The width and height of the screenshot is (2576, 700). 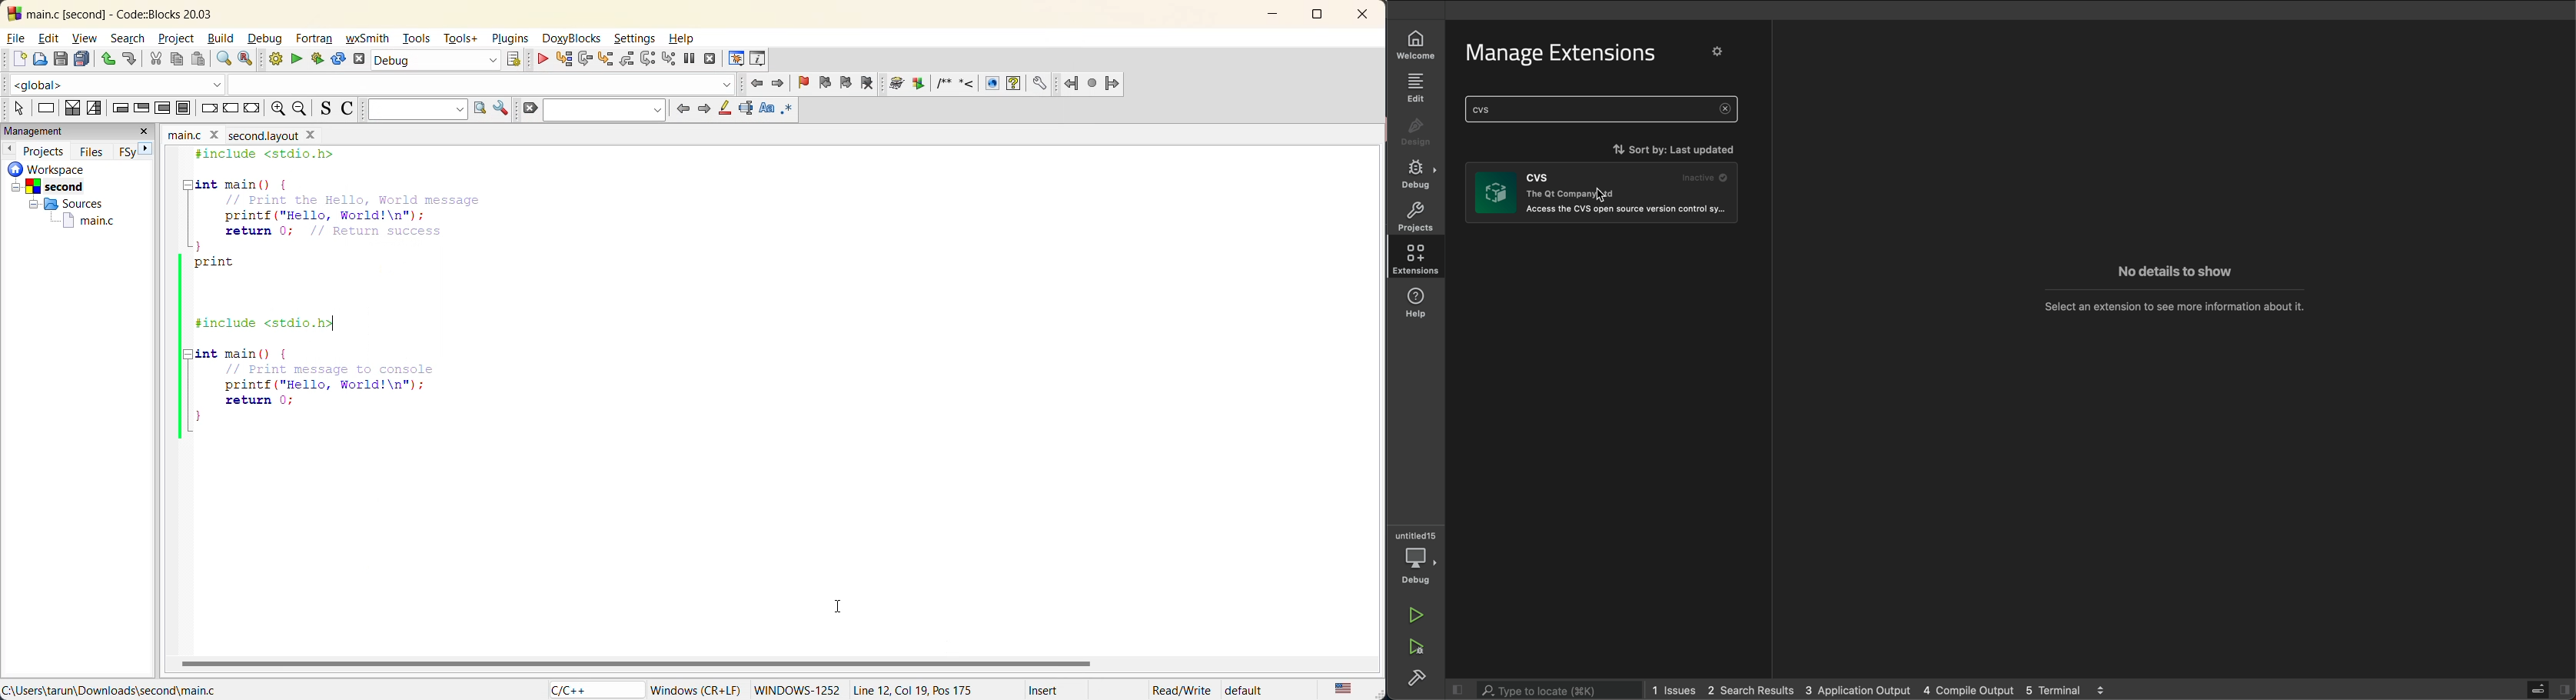 What do you see at coordinates (198, 59) in the screenshot?
I see `paste` at bounding box center [198, 59].